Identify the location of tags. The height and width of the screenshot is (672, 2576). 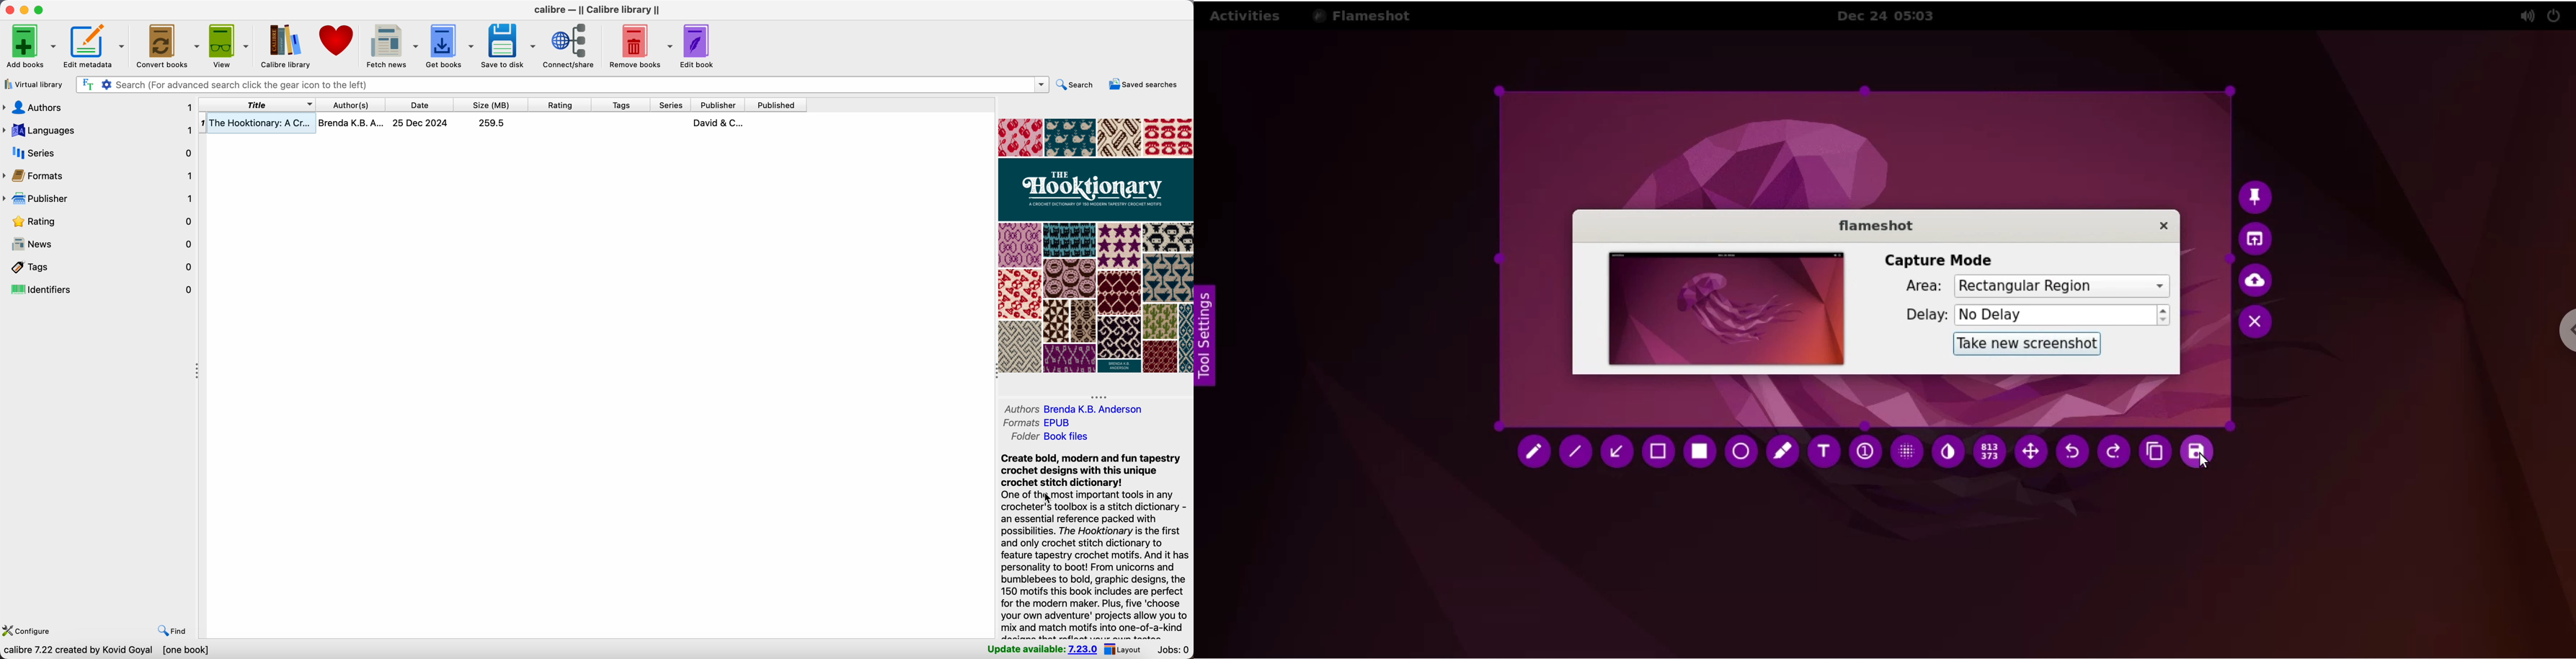
(99, 267).